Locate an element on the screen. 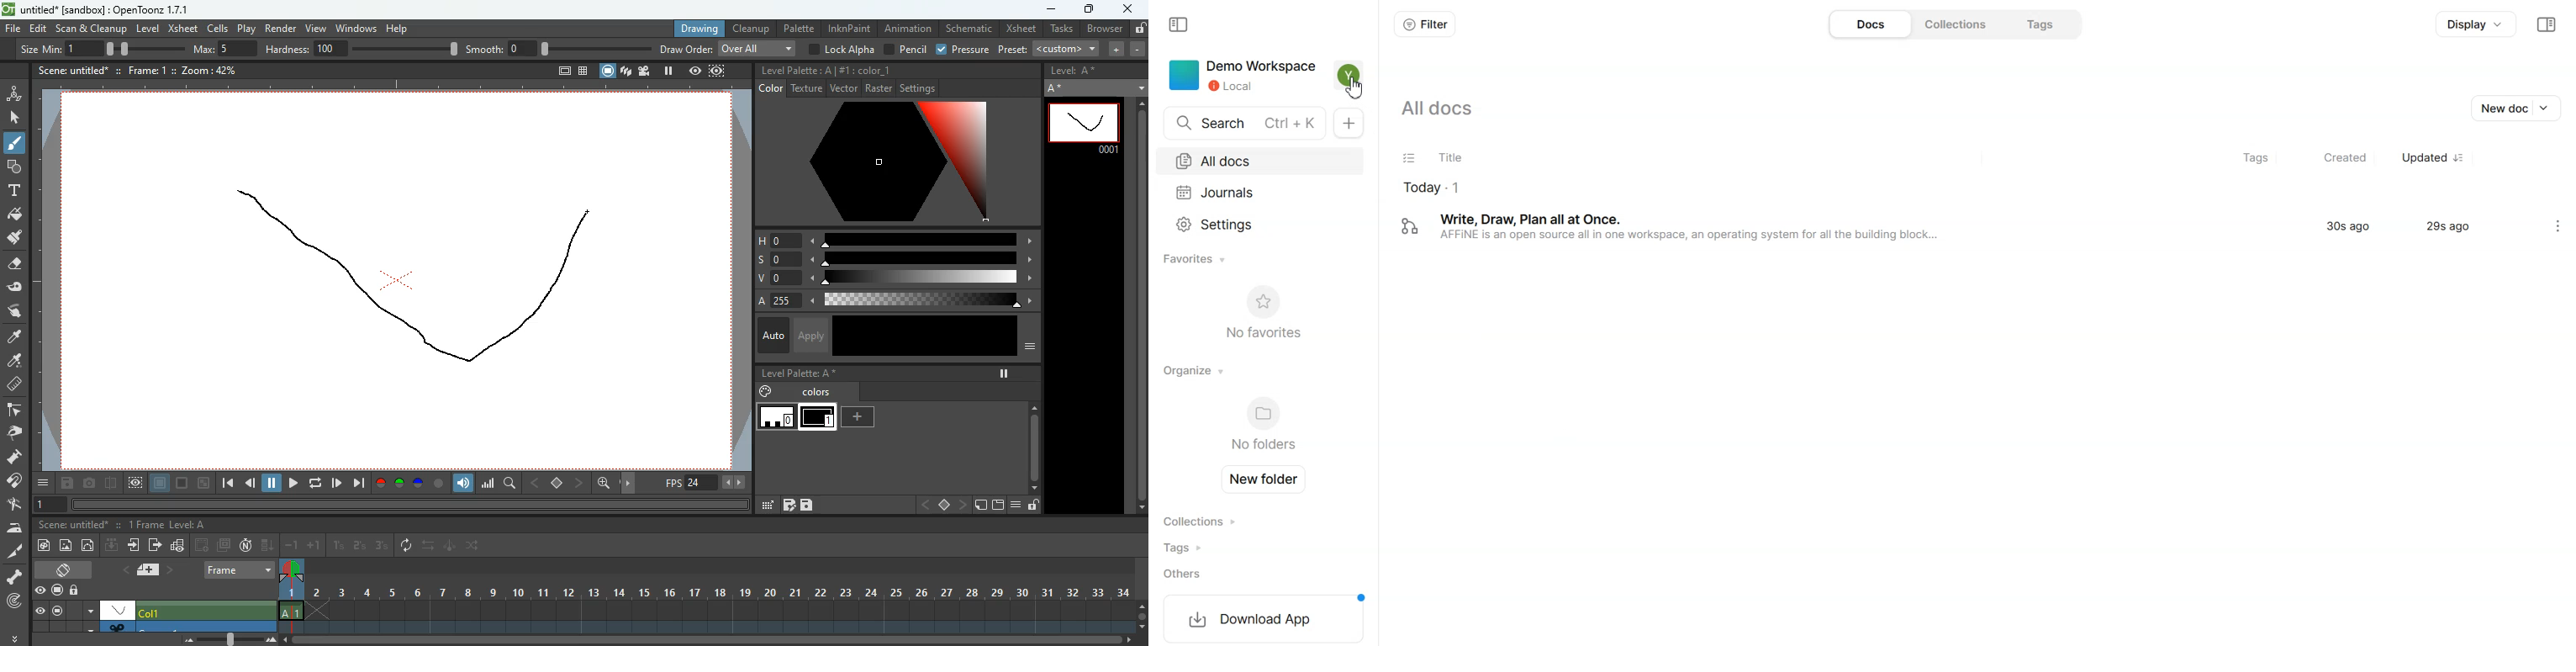 The width and height of the screenshot is (2576, 672). a is located at coordinates (891, 301).